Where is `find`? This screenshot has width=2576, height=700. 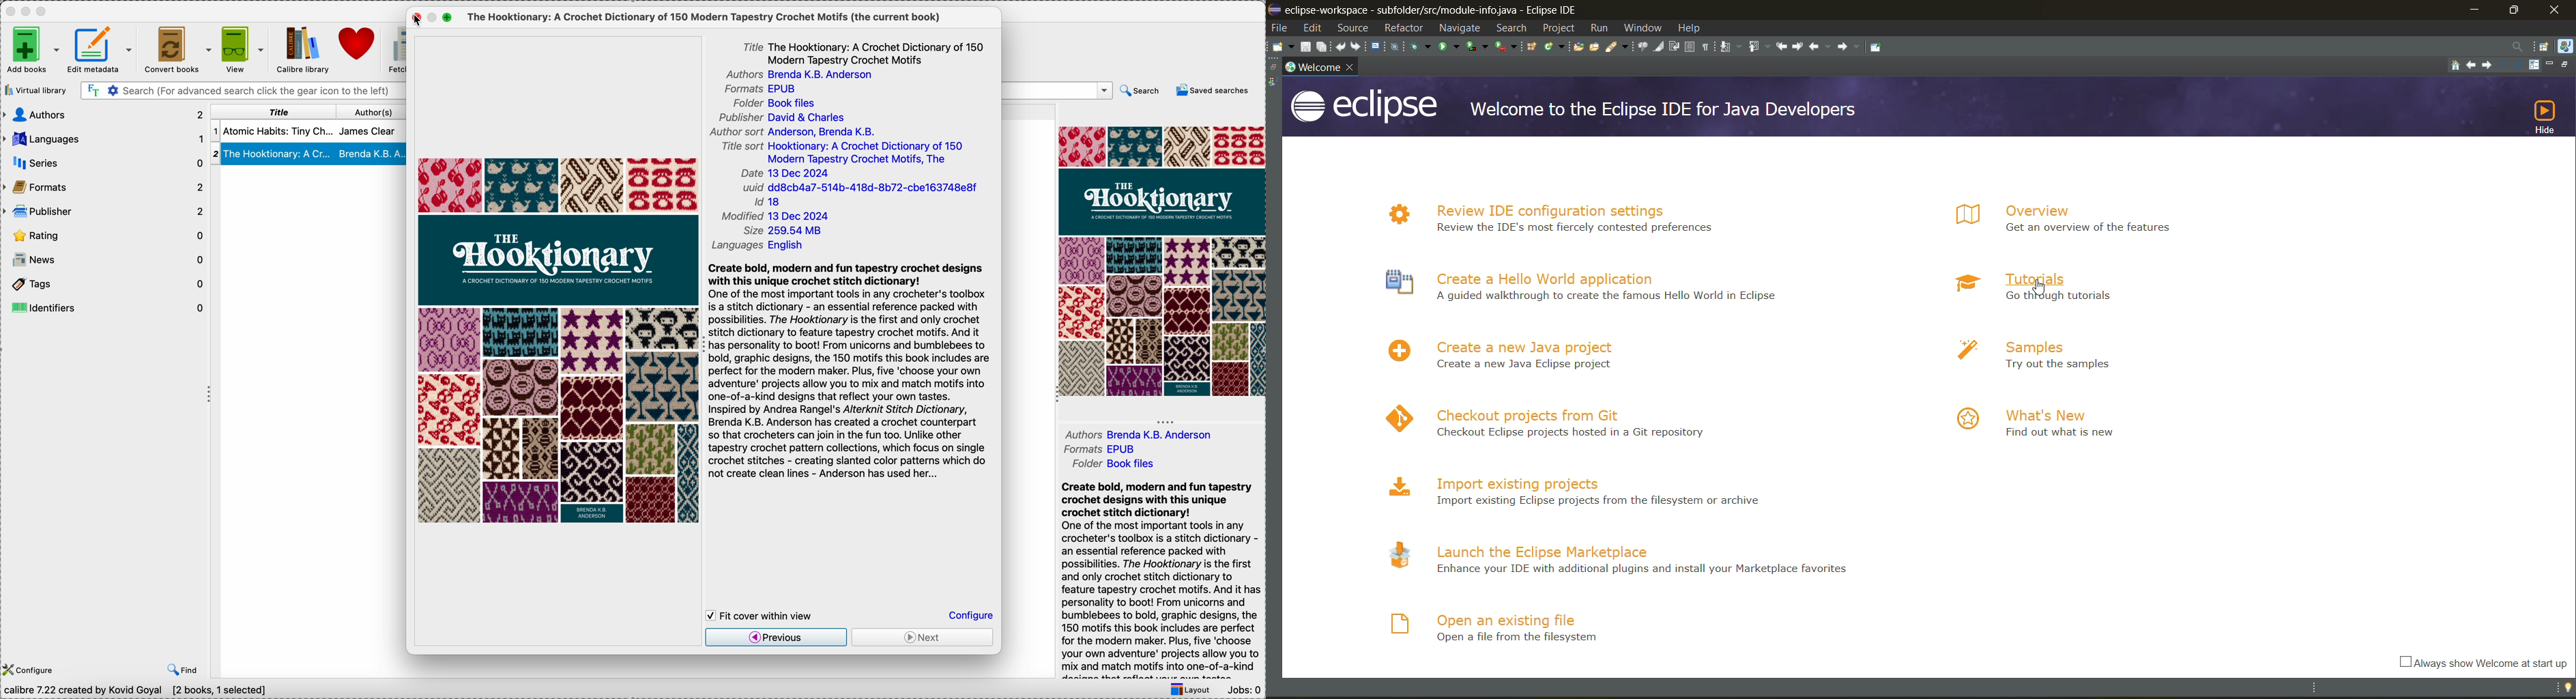 find is located at coordinates (183, 668).